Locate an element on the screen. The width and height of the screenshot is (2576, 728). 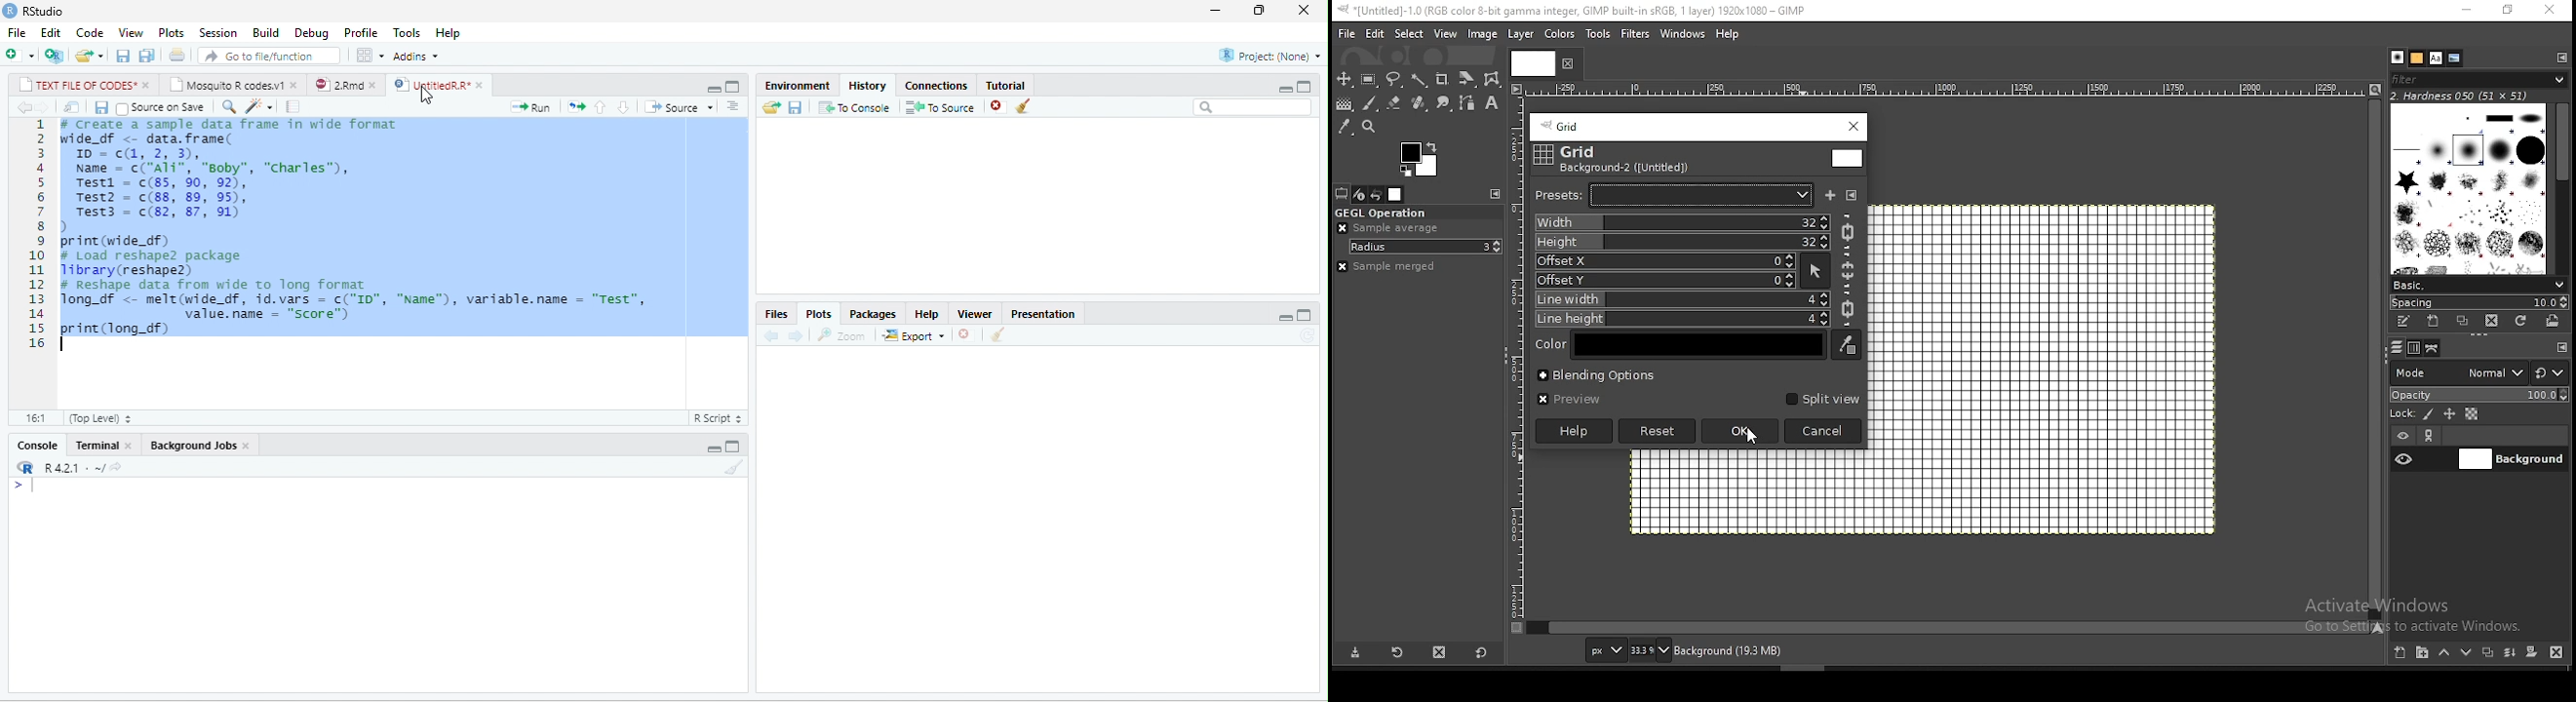
open file is located at coordinates (89, 55).